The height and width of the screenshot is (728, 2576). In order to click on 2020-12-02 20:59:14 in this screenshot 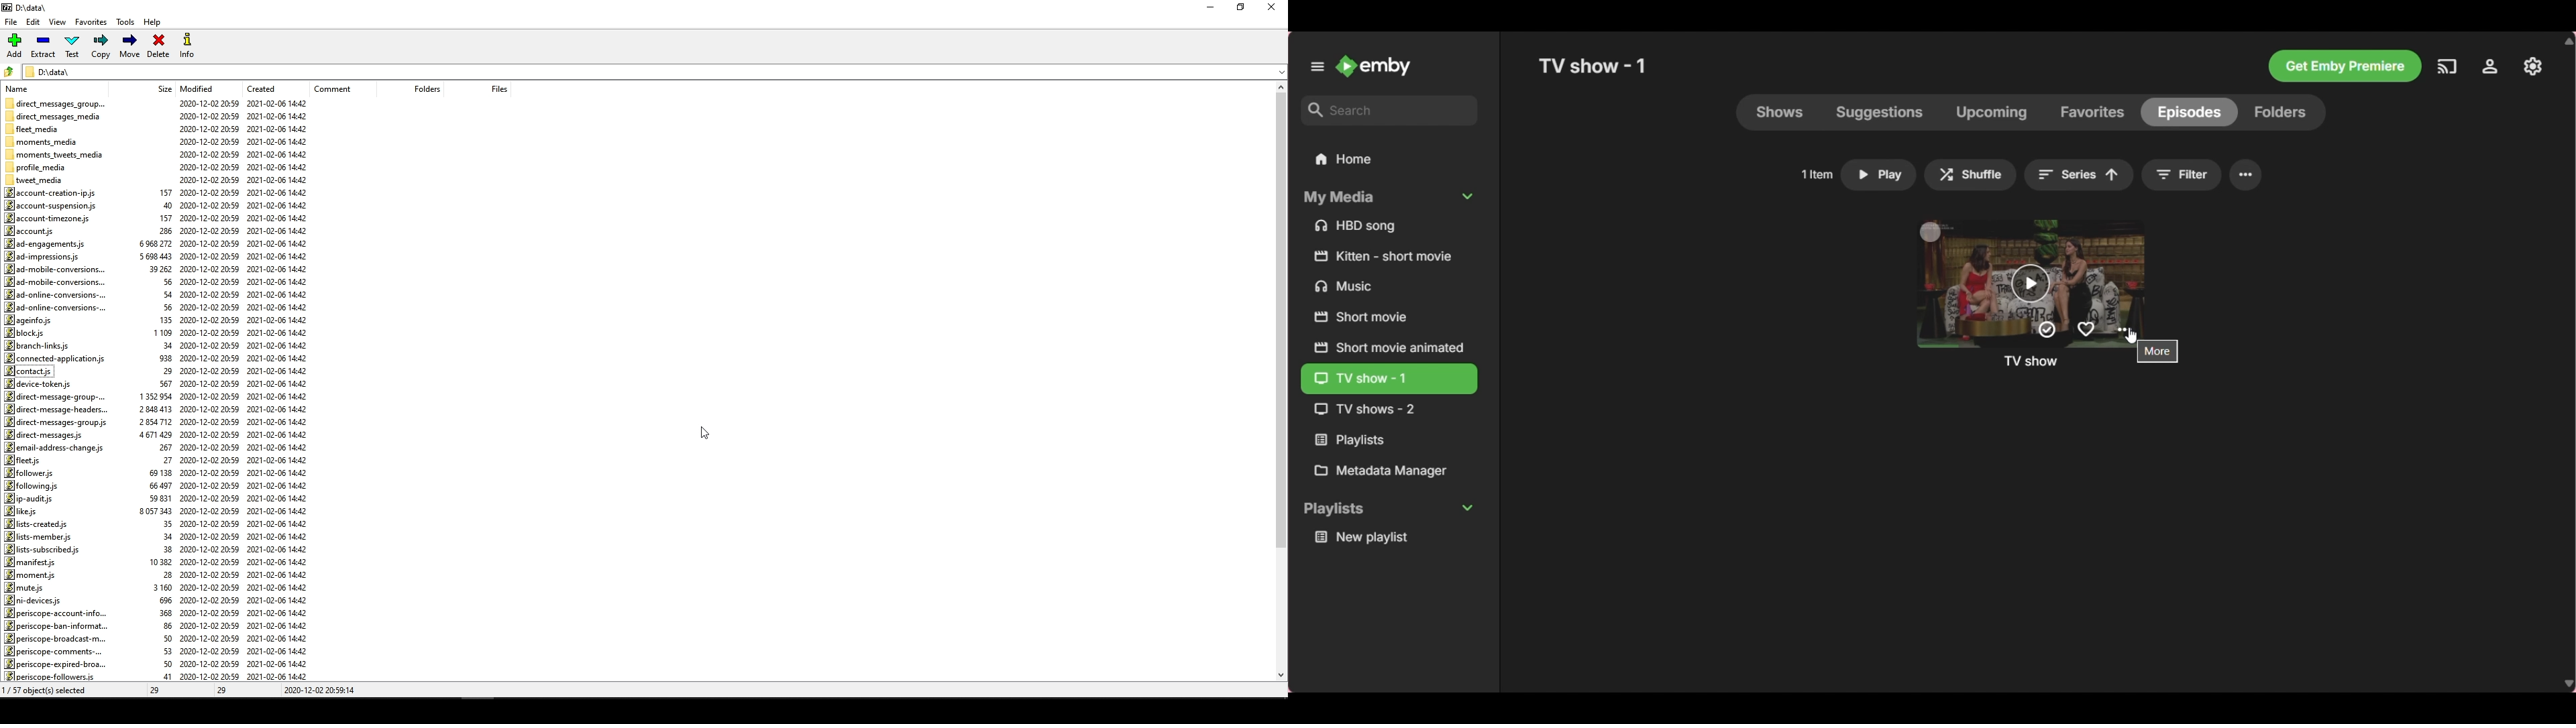, I will do `click(323, 689)`.